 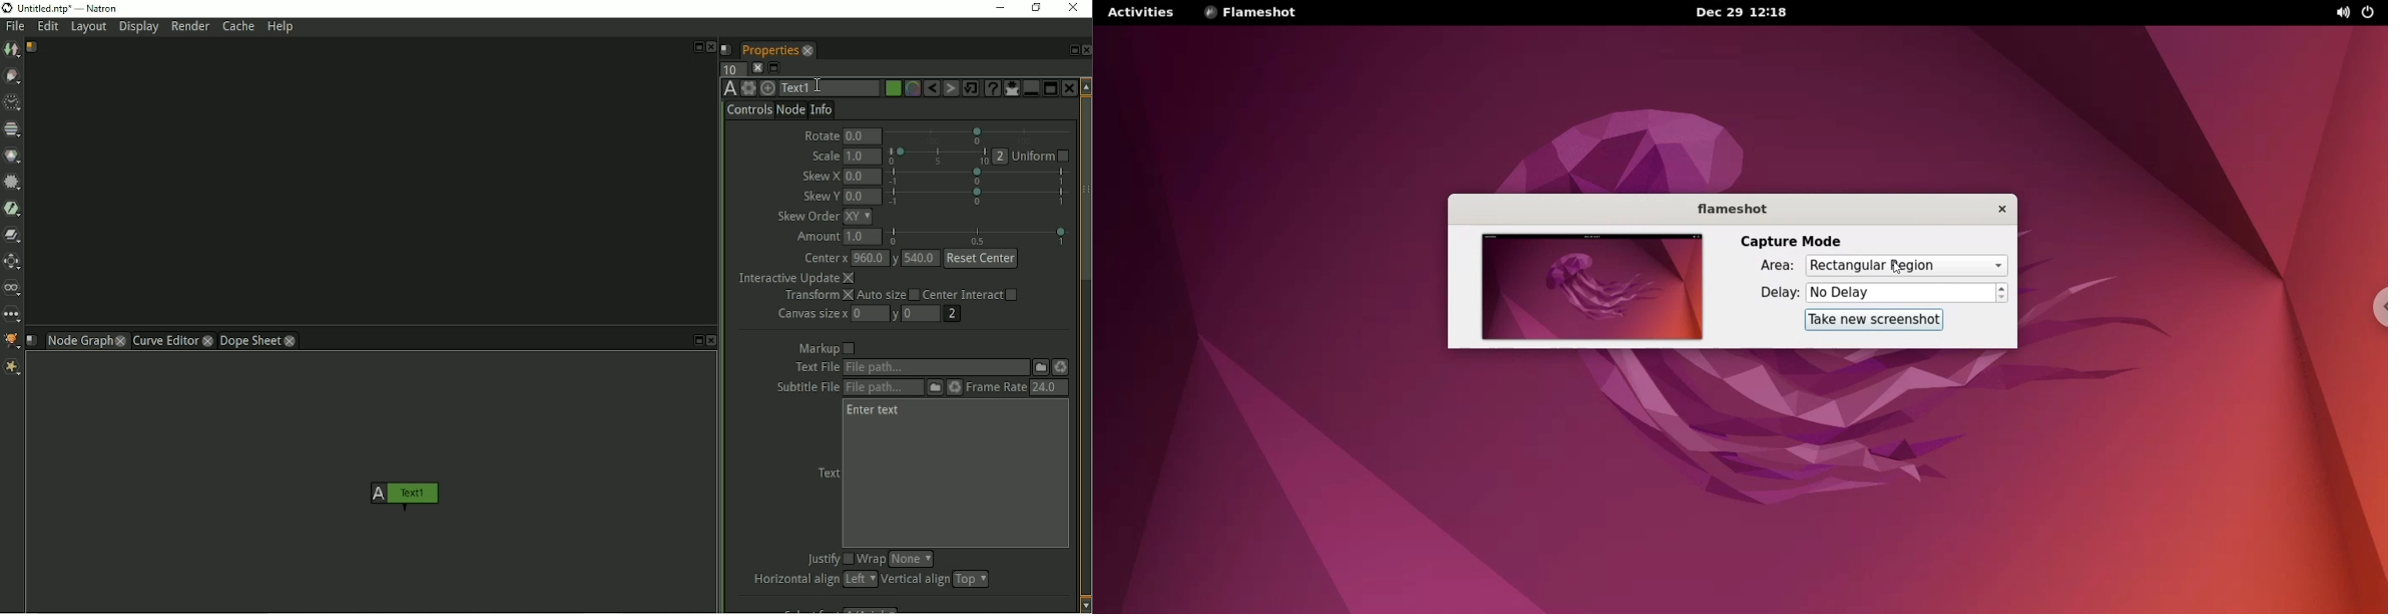 I want to click on Horizontal align, so click(x=793, y=580).